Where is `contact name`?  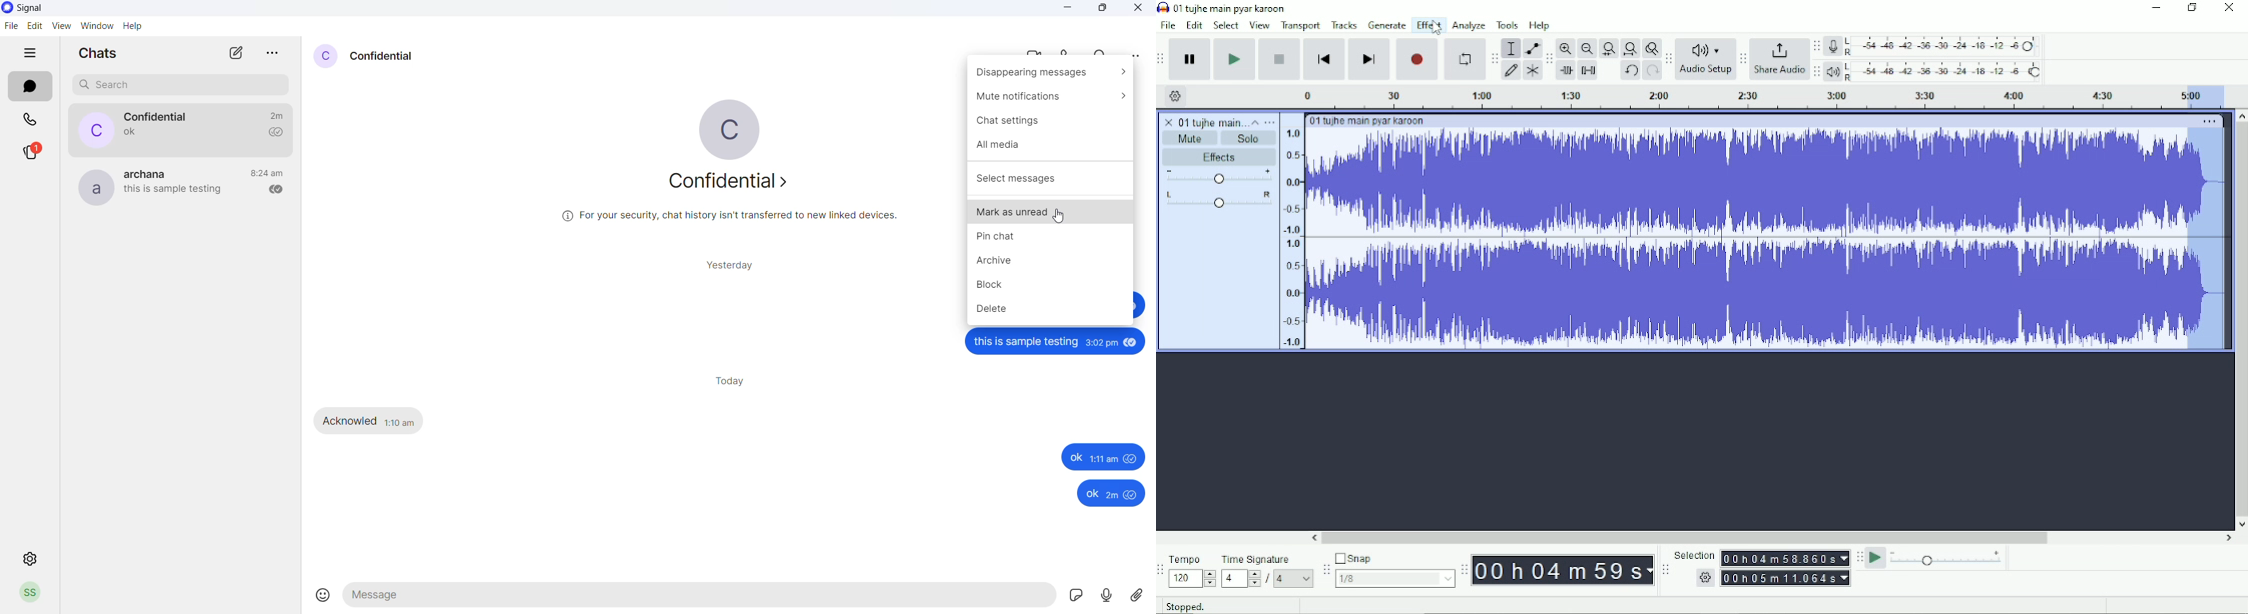 contact name is located at coordinates (150, 172).